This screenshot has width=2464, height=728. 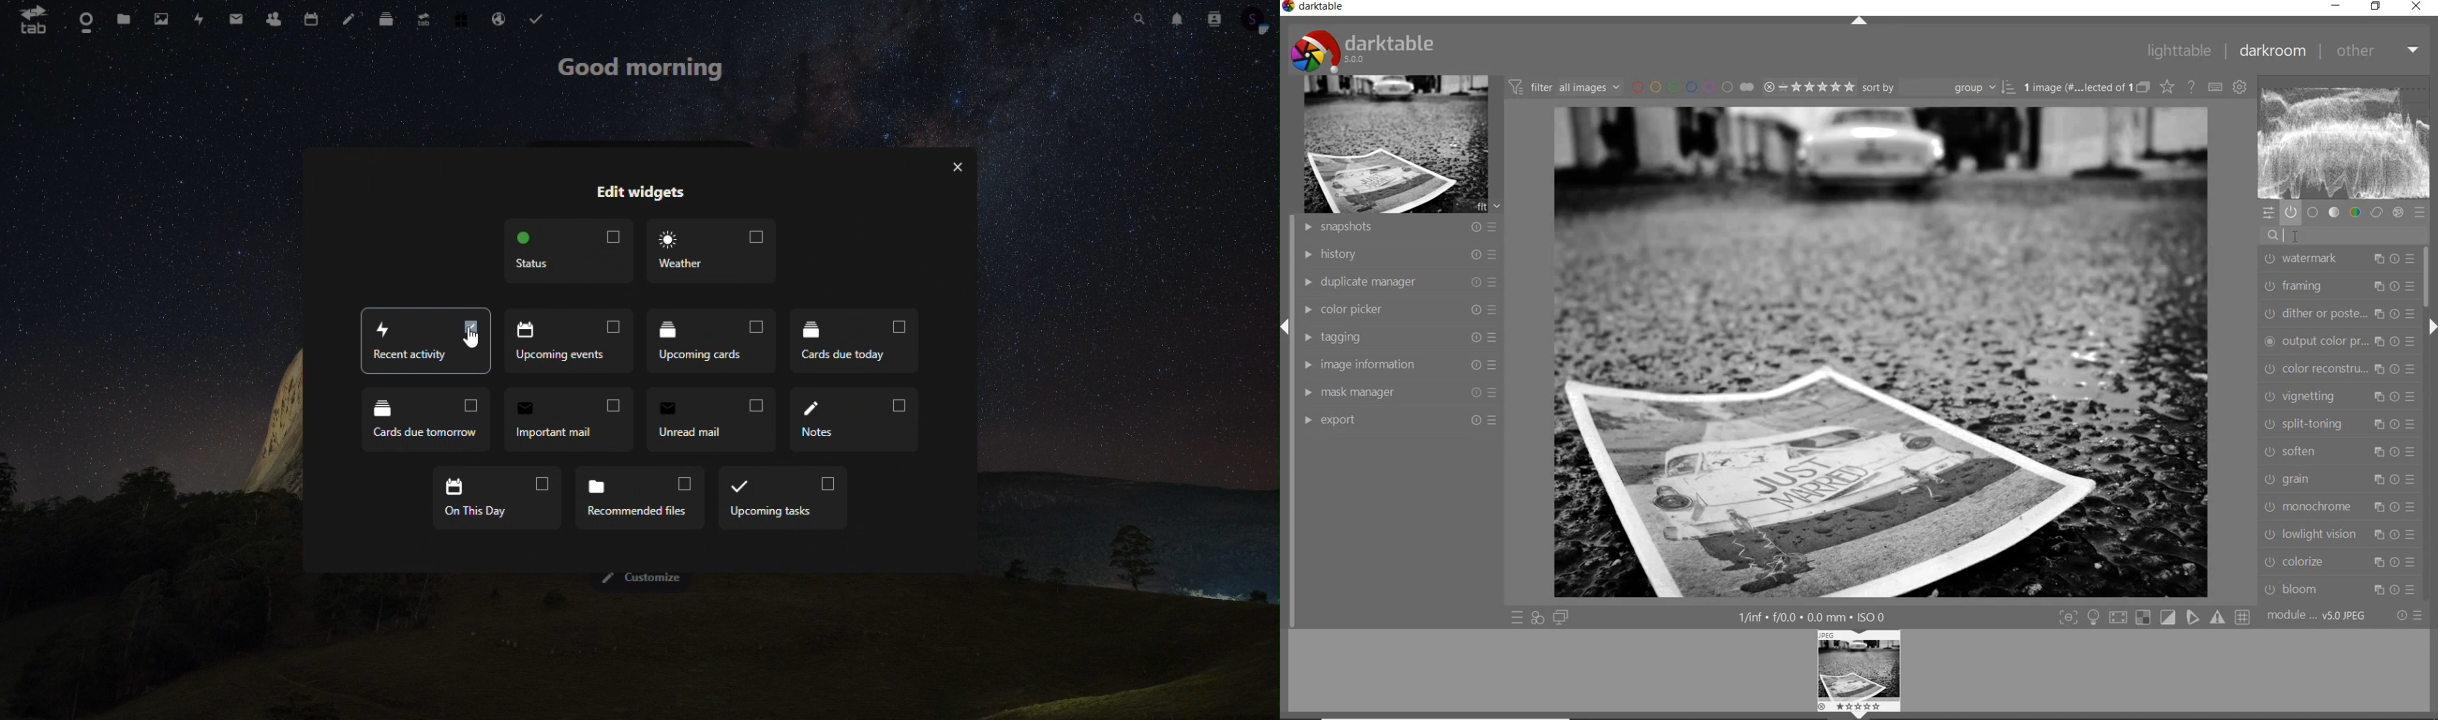 I want to click on image, so click(x=1396, y=145).